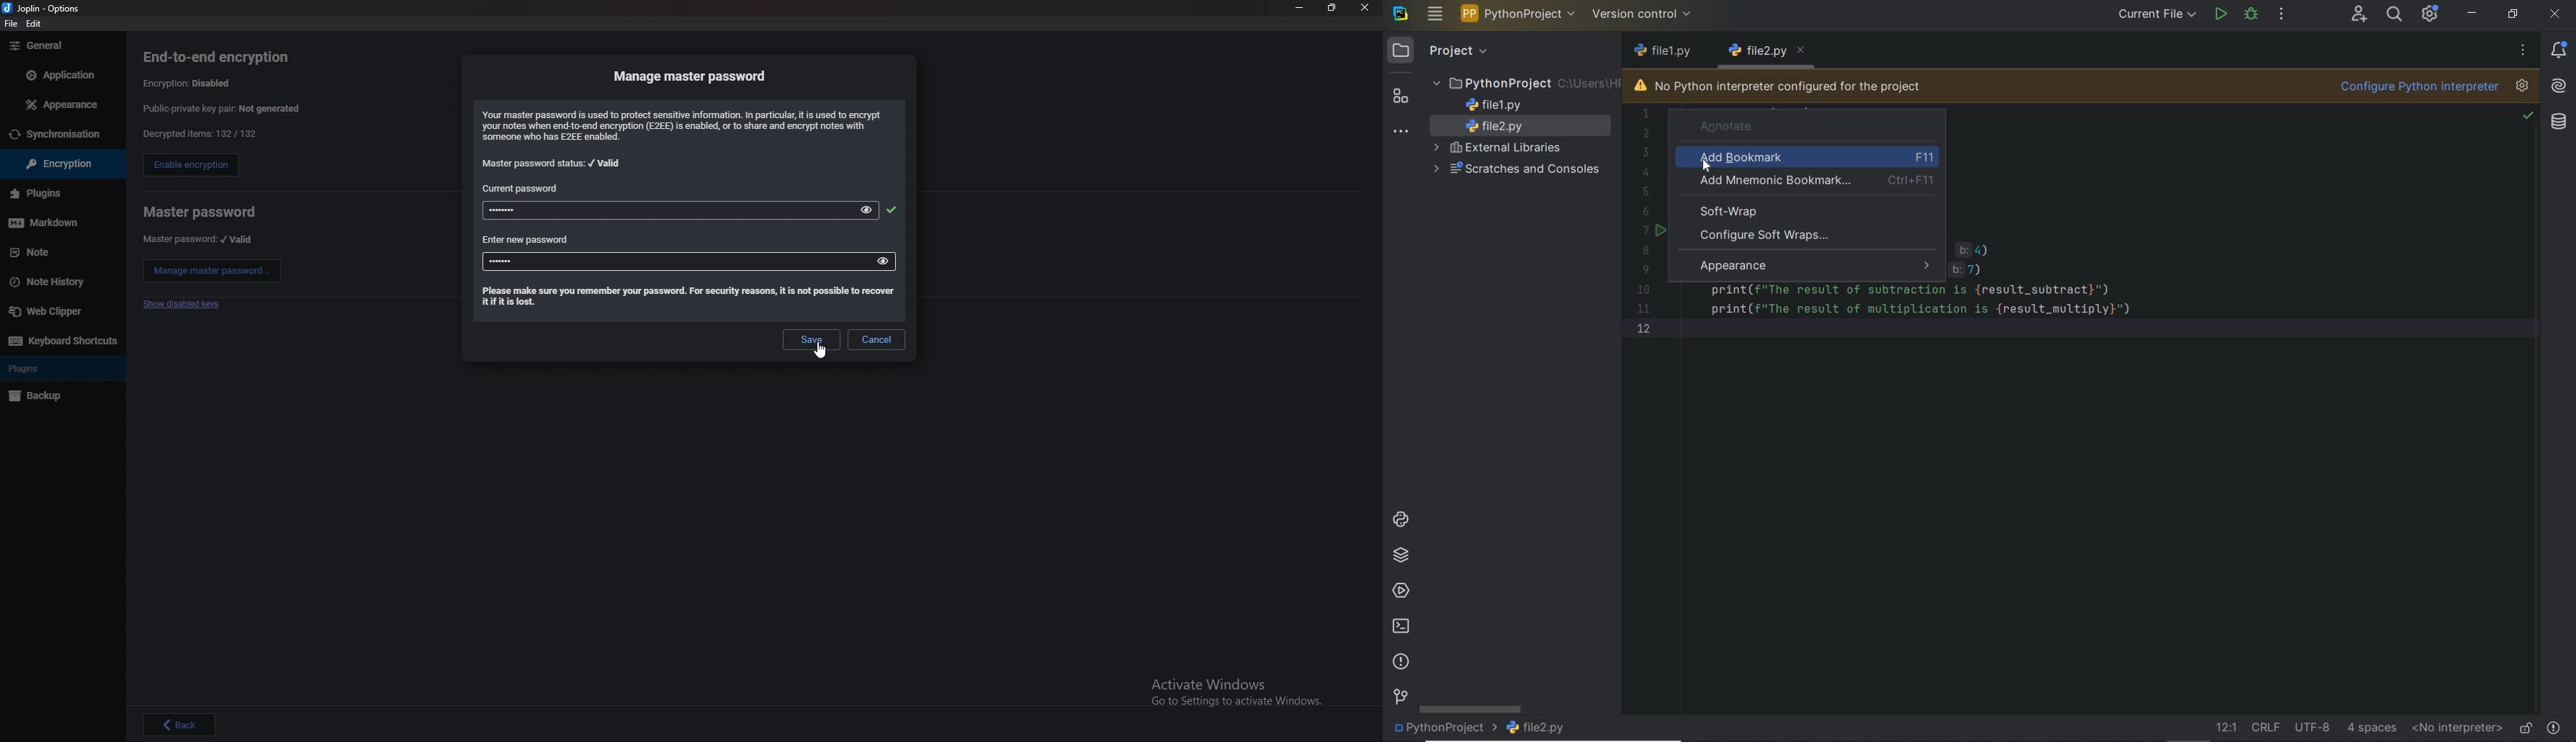 This screenshot has width=2576, height=756. I want to click on cursor, so click(821, 351).